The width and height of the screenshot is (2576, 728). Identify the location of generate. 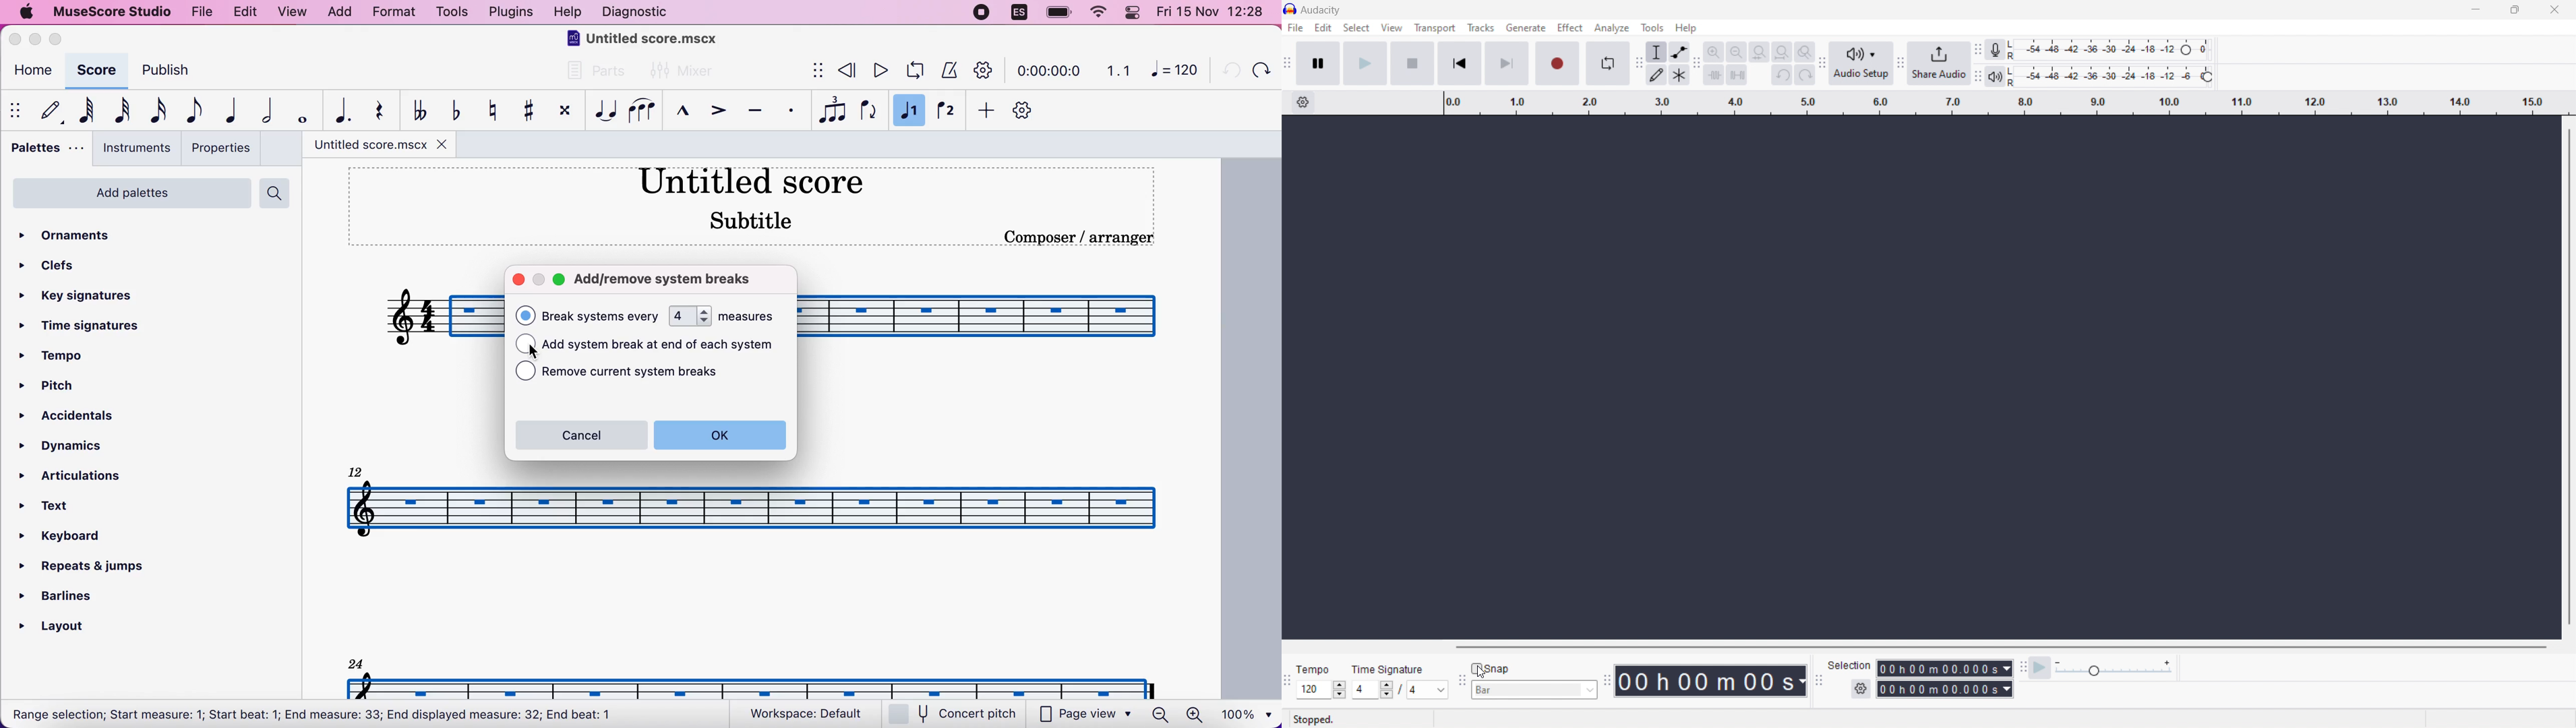
(1526, 28).